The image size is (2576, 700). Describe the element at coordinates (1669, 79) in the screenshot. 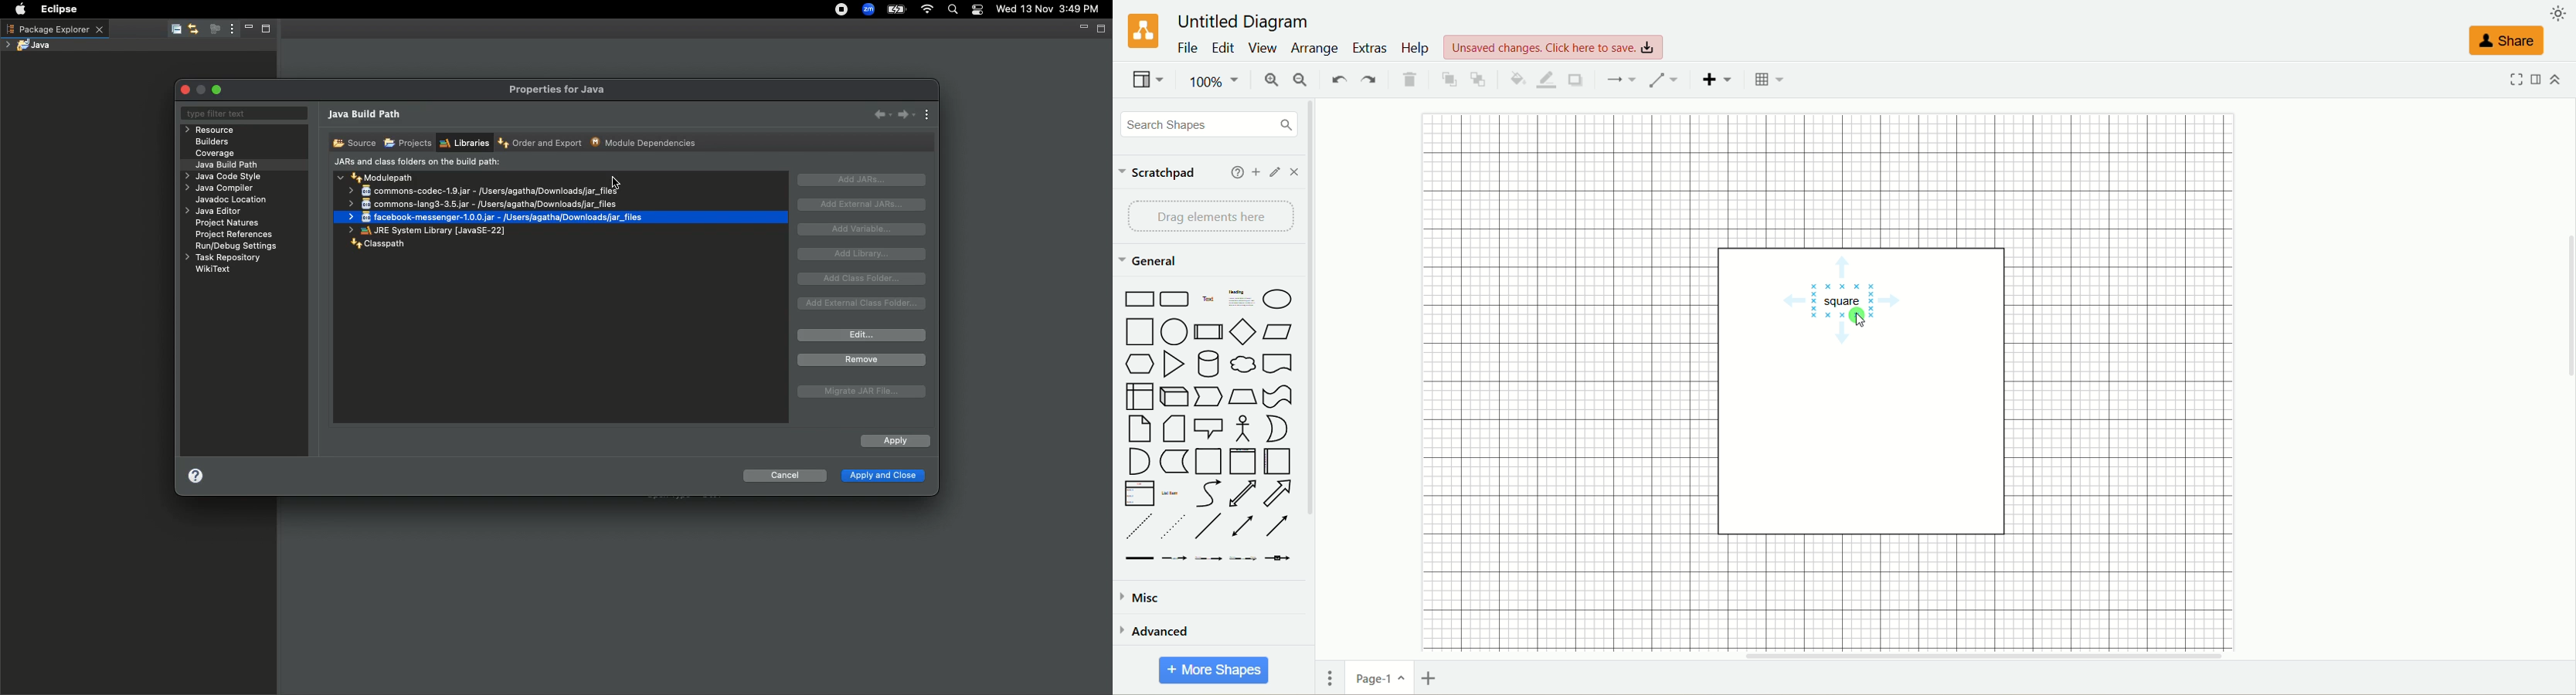

I see `waypoints` at that location.